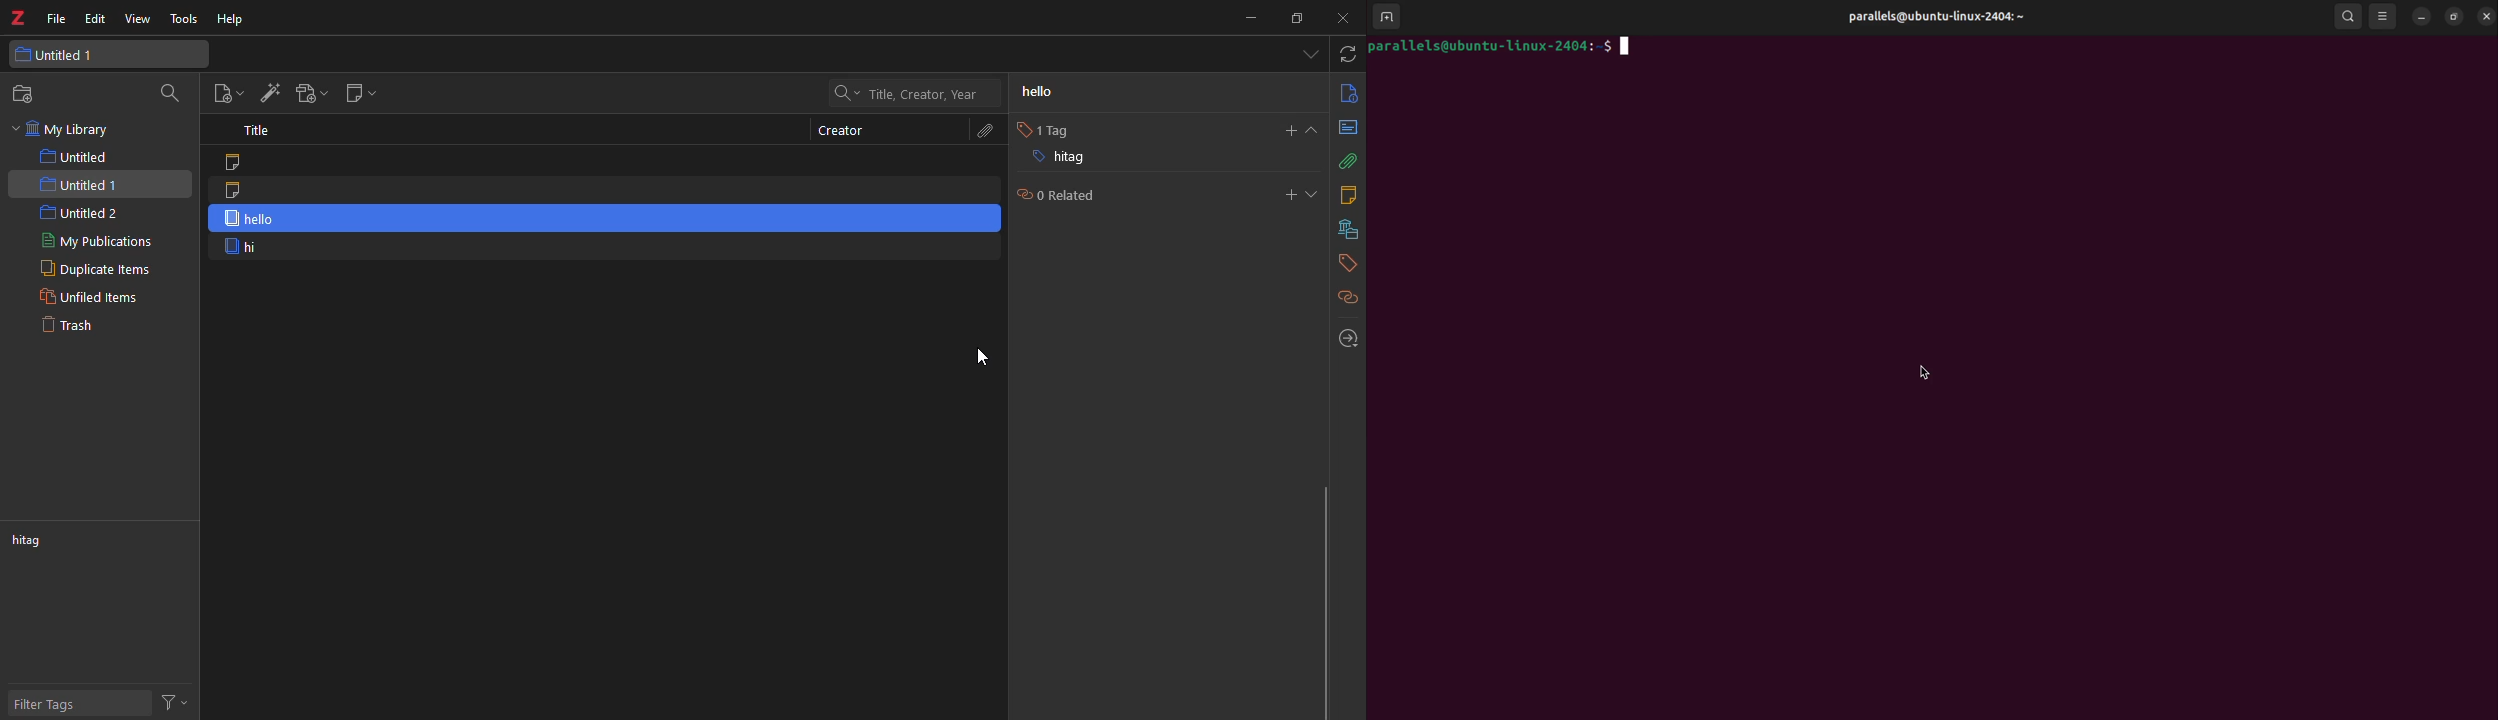 The image size is (2520, 728). Describe the element at coordinates (91, 270) in the screenshot. I see `duplicate items` at that location.